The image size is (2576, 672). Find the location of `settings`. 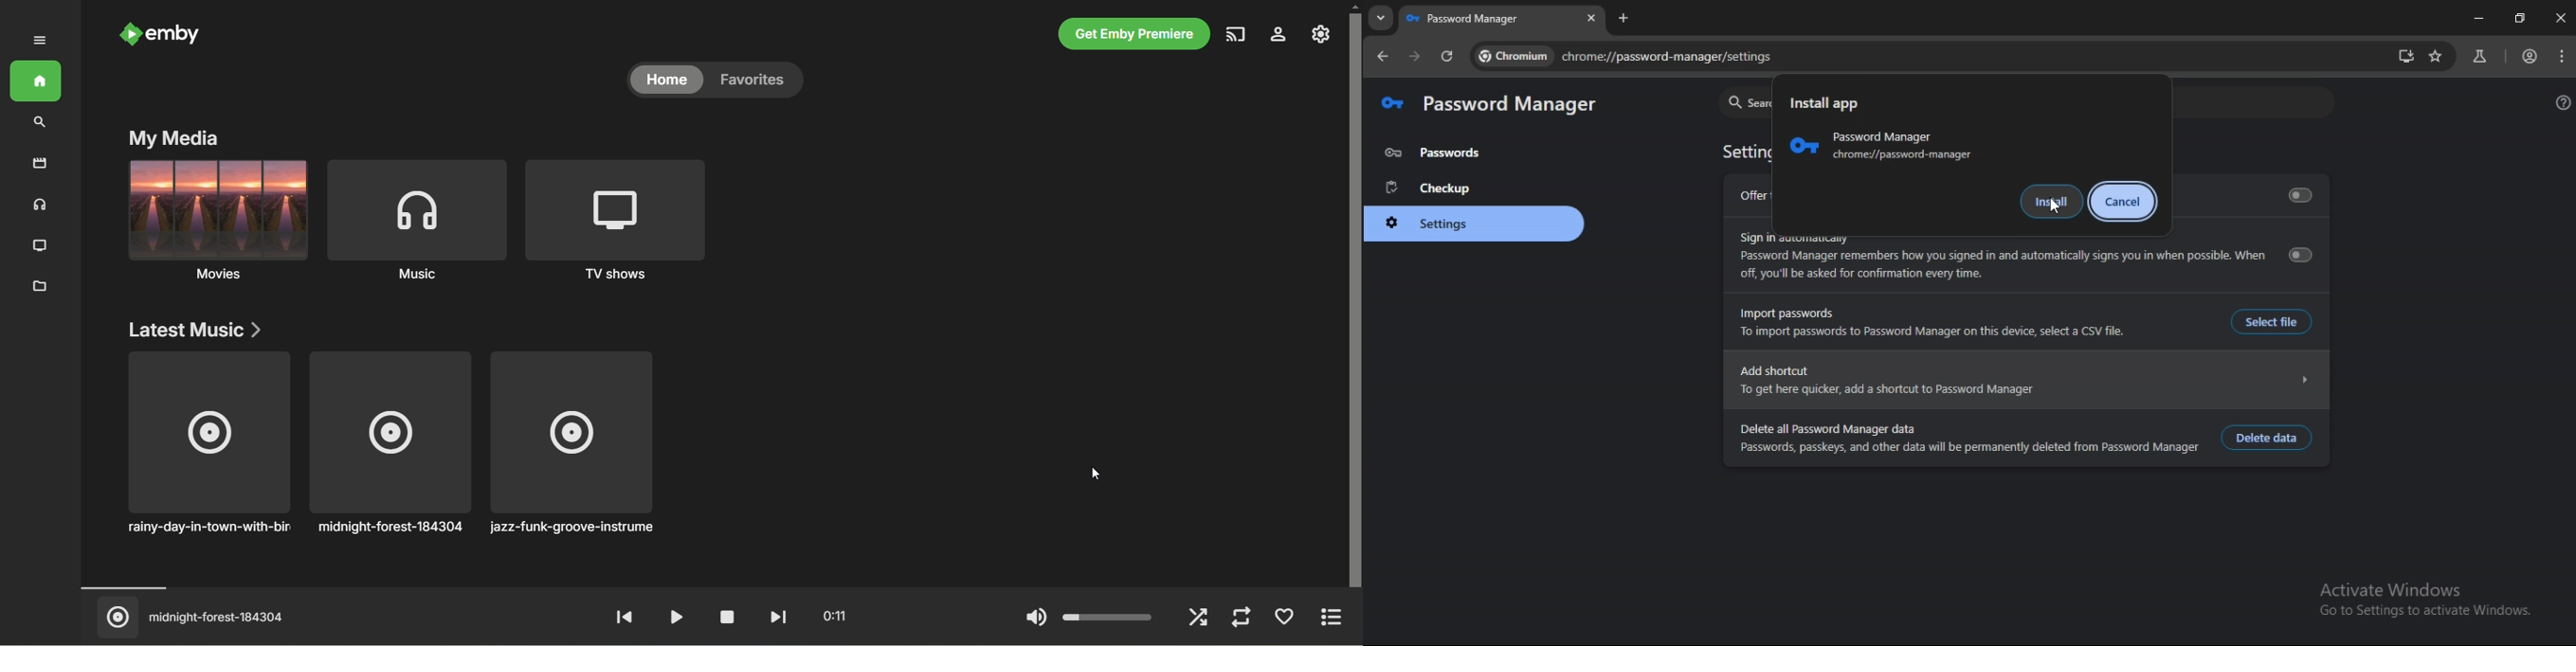

settings is located at coordinates (1435, 224).